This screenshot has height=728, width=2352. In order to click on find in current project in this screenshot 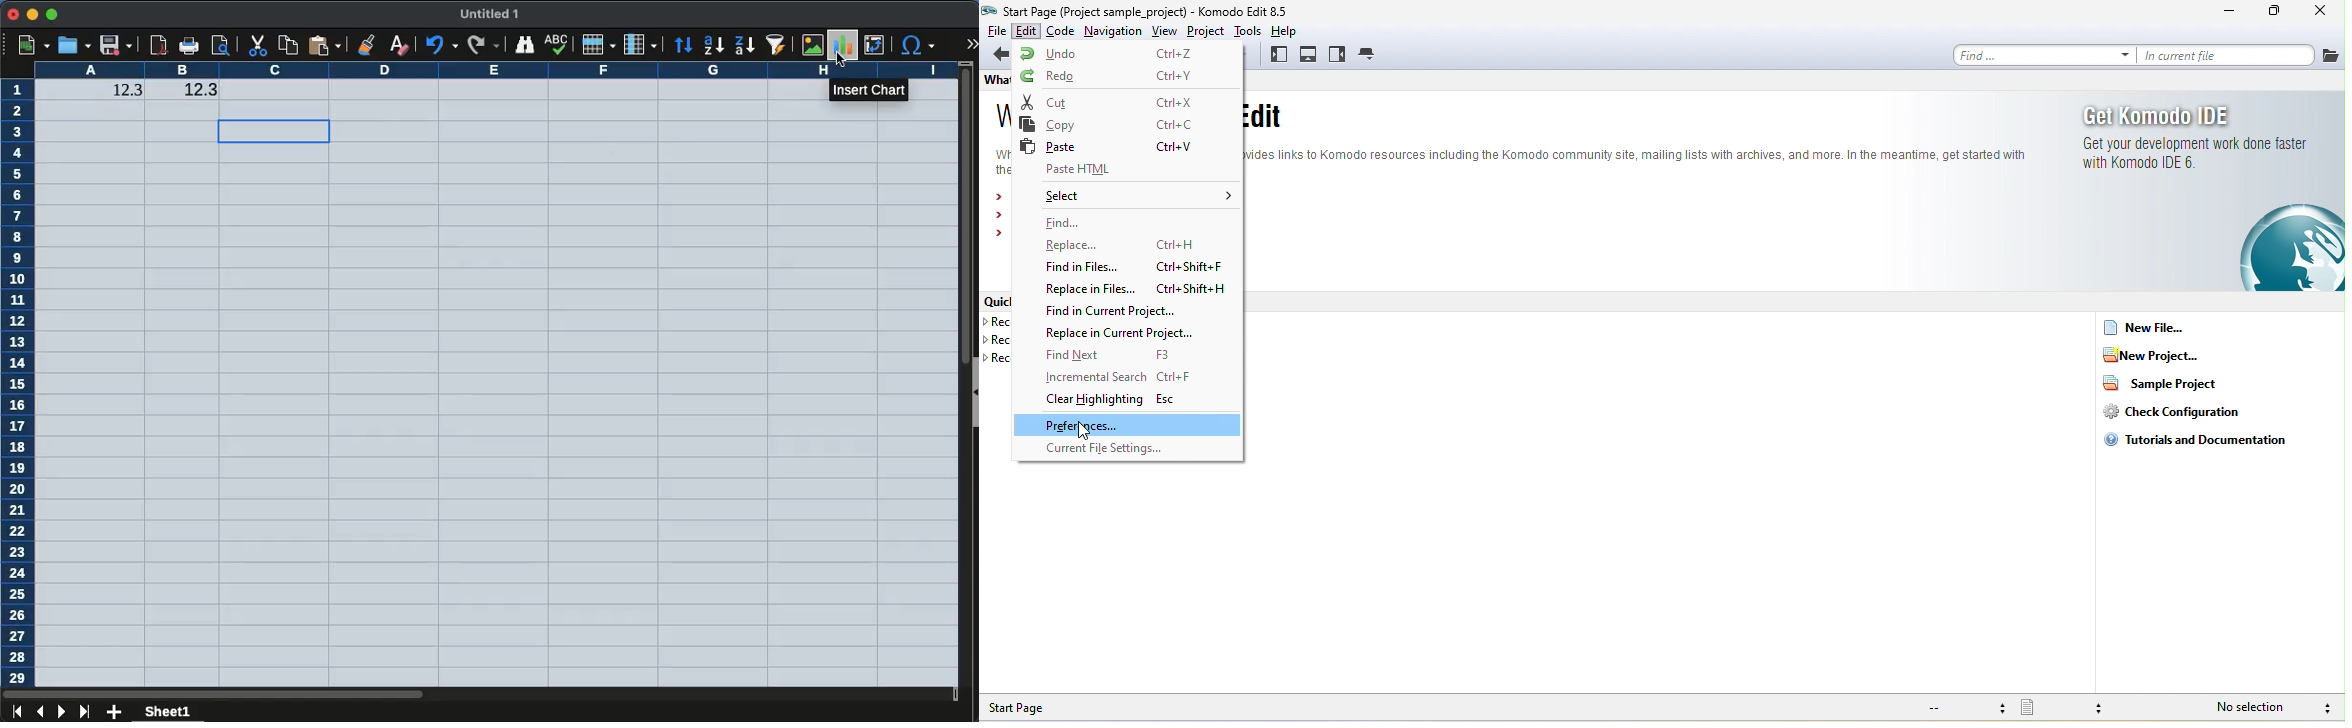, I will do `click(1117, 312)`.